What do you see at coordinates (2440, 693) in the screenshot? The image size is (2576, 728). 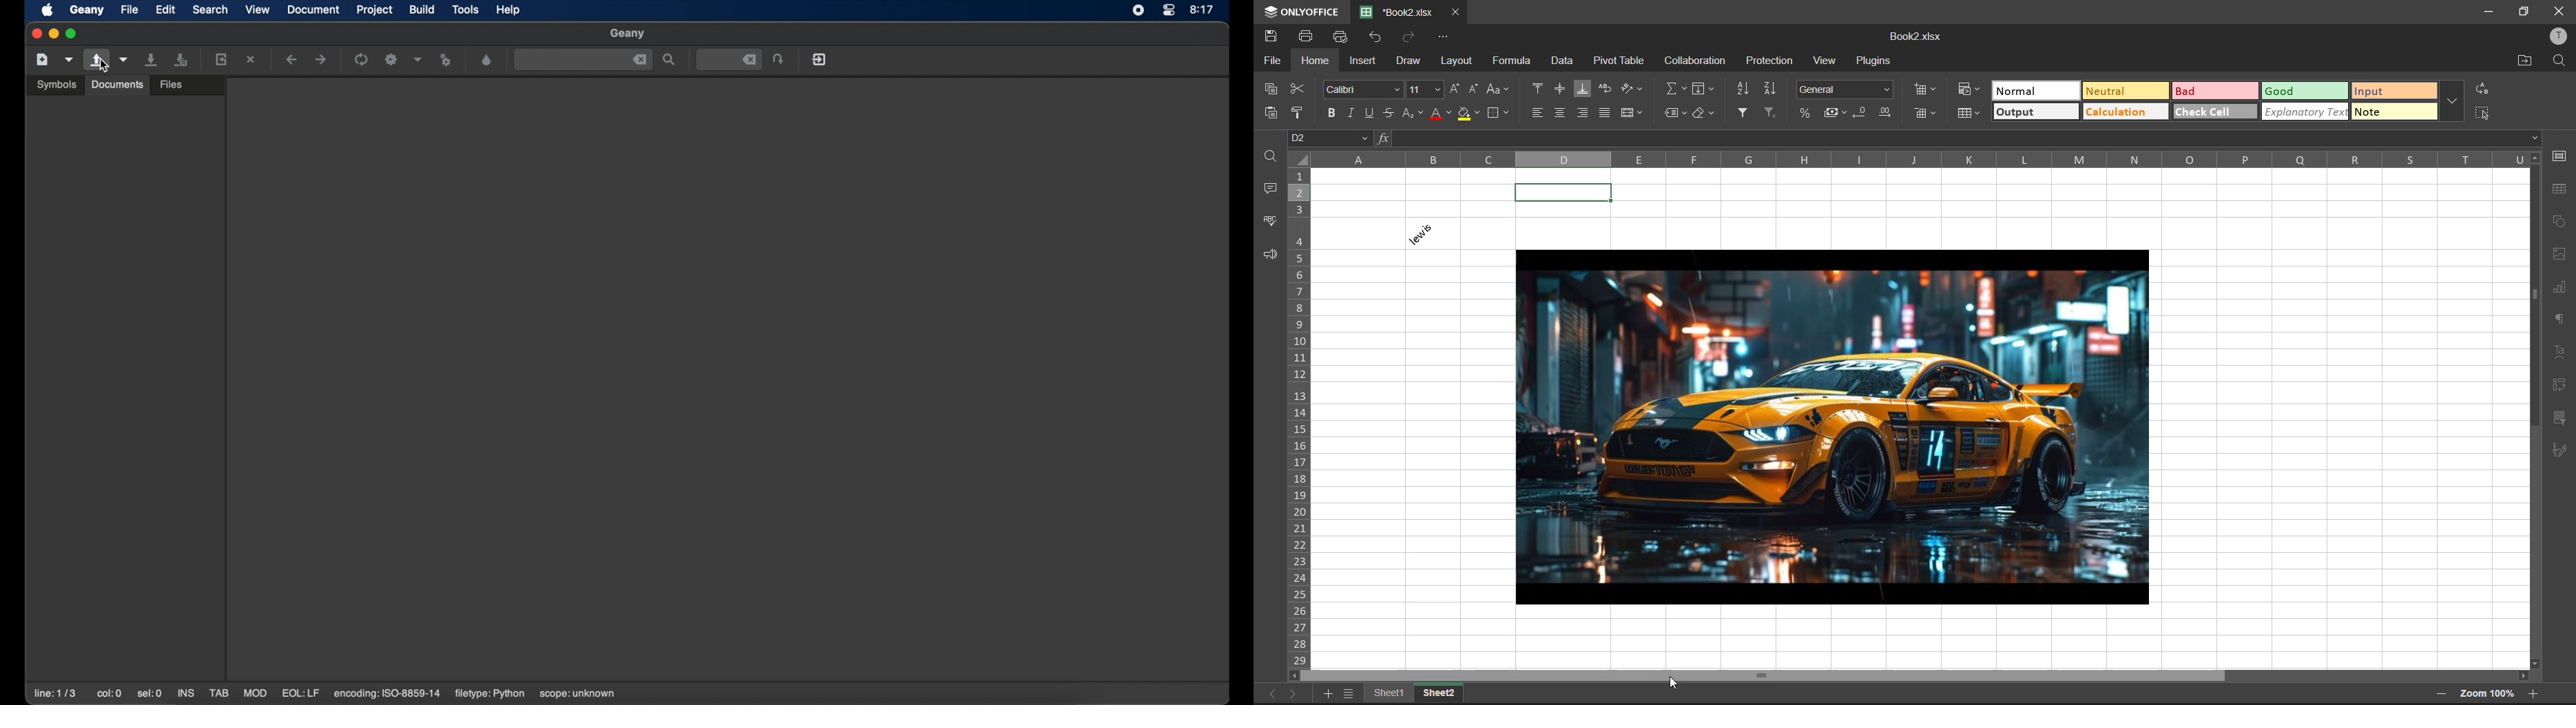 I see `zoom out` at bounding box center [2440, 693].